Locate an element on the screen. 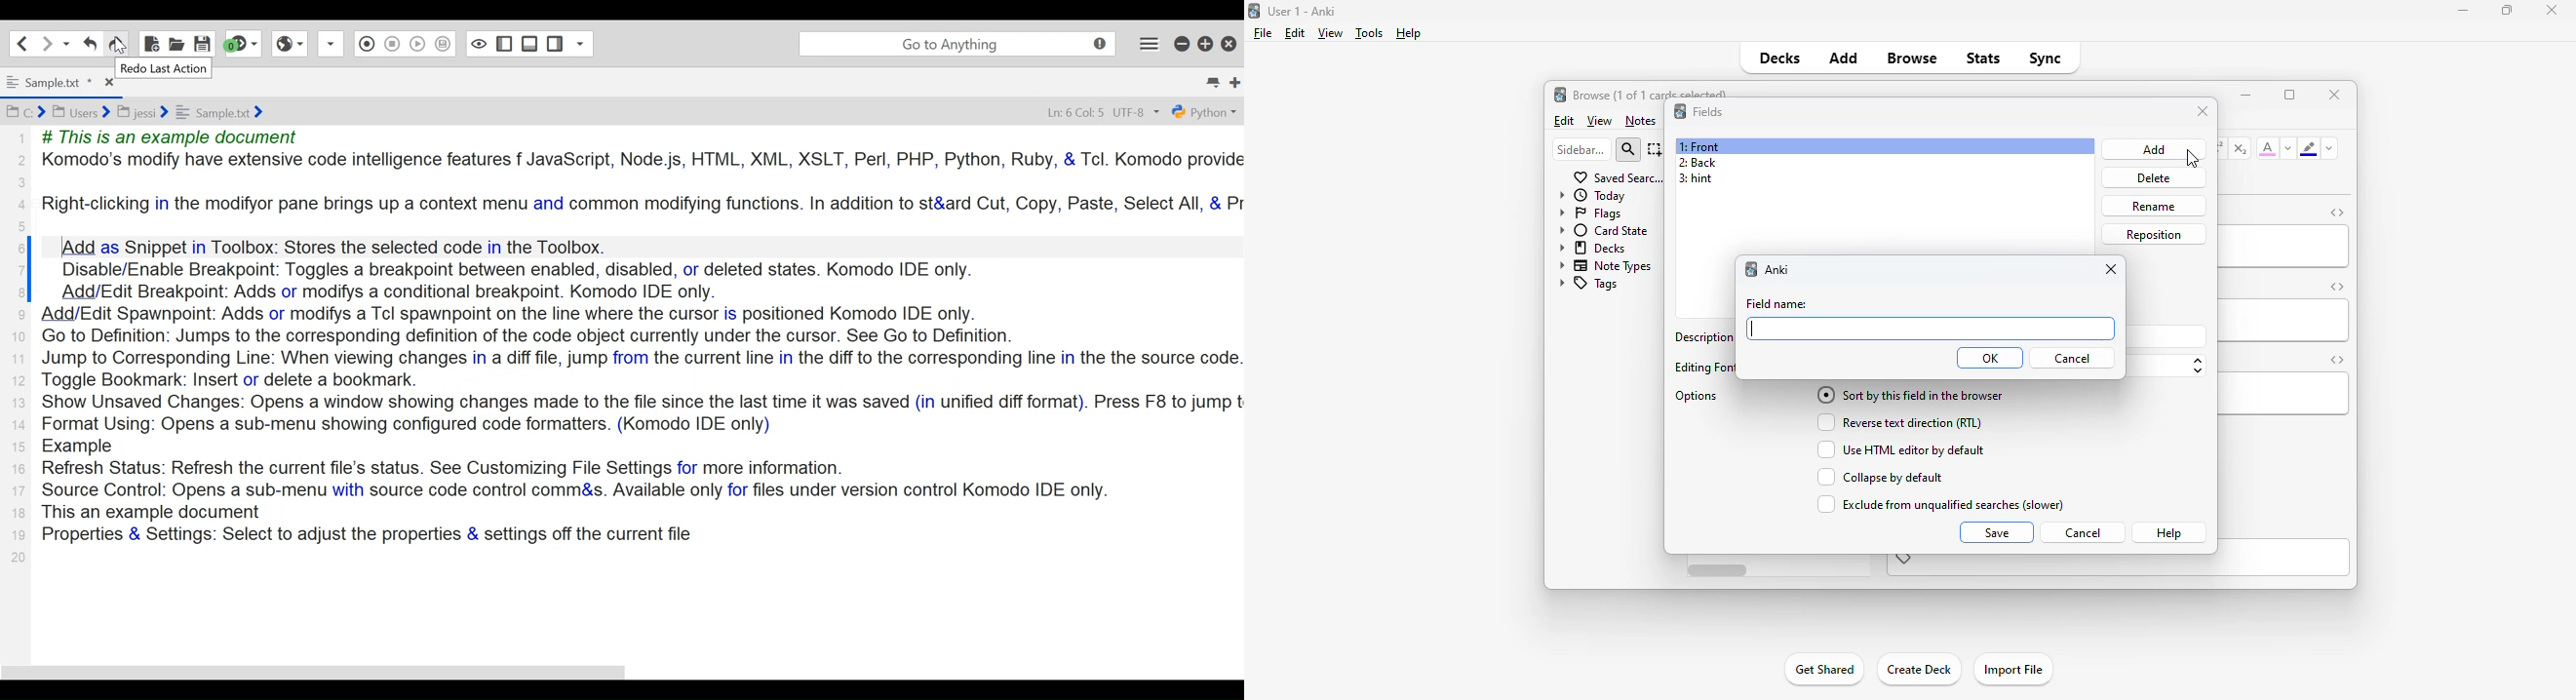 The image size is (2576, 700). tags is located at coordinates (1587, 285).